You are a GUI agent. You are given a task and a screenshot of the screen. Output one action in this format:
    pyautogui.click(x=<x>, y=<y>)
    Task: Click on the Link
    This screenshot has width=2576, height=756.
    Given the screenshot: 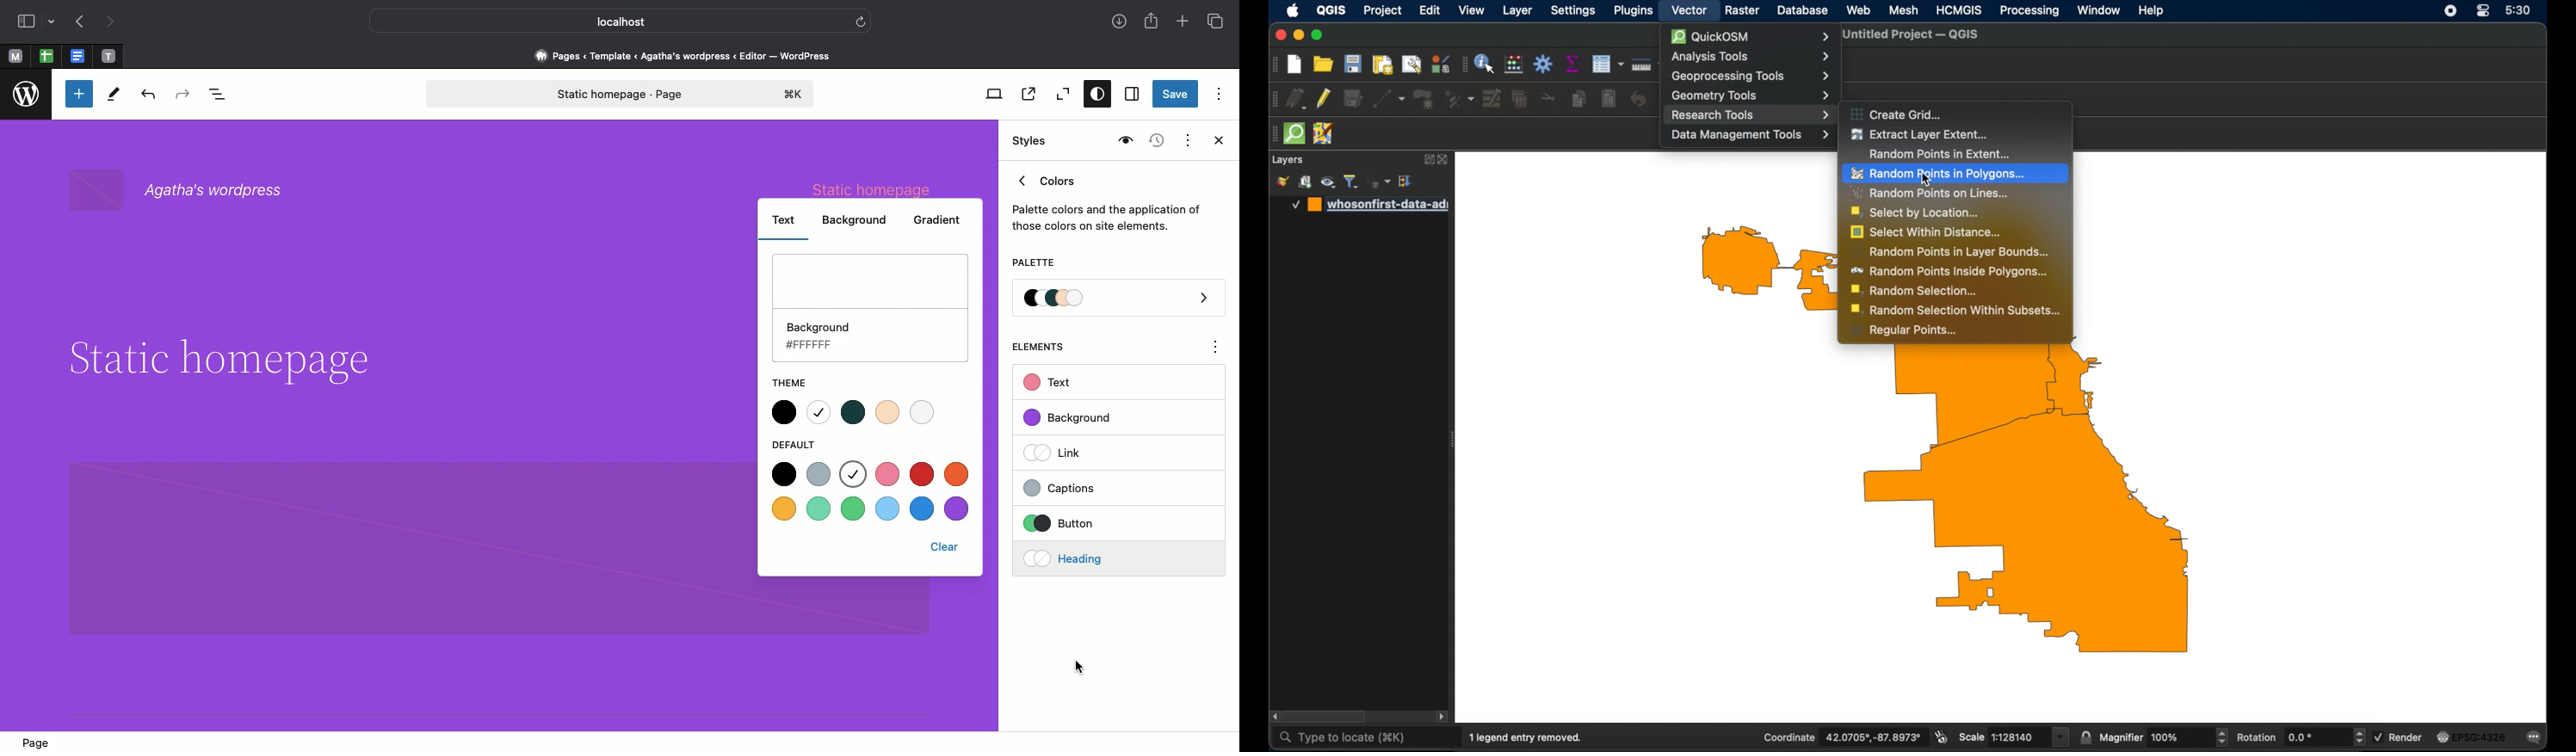 What is the action you would take?
    pyautogui.click(x=1059, y=452)
    